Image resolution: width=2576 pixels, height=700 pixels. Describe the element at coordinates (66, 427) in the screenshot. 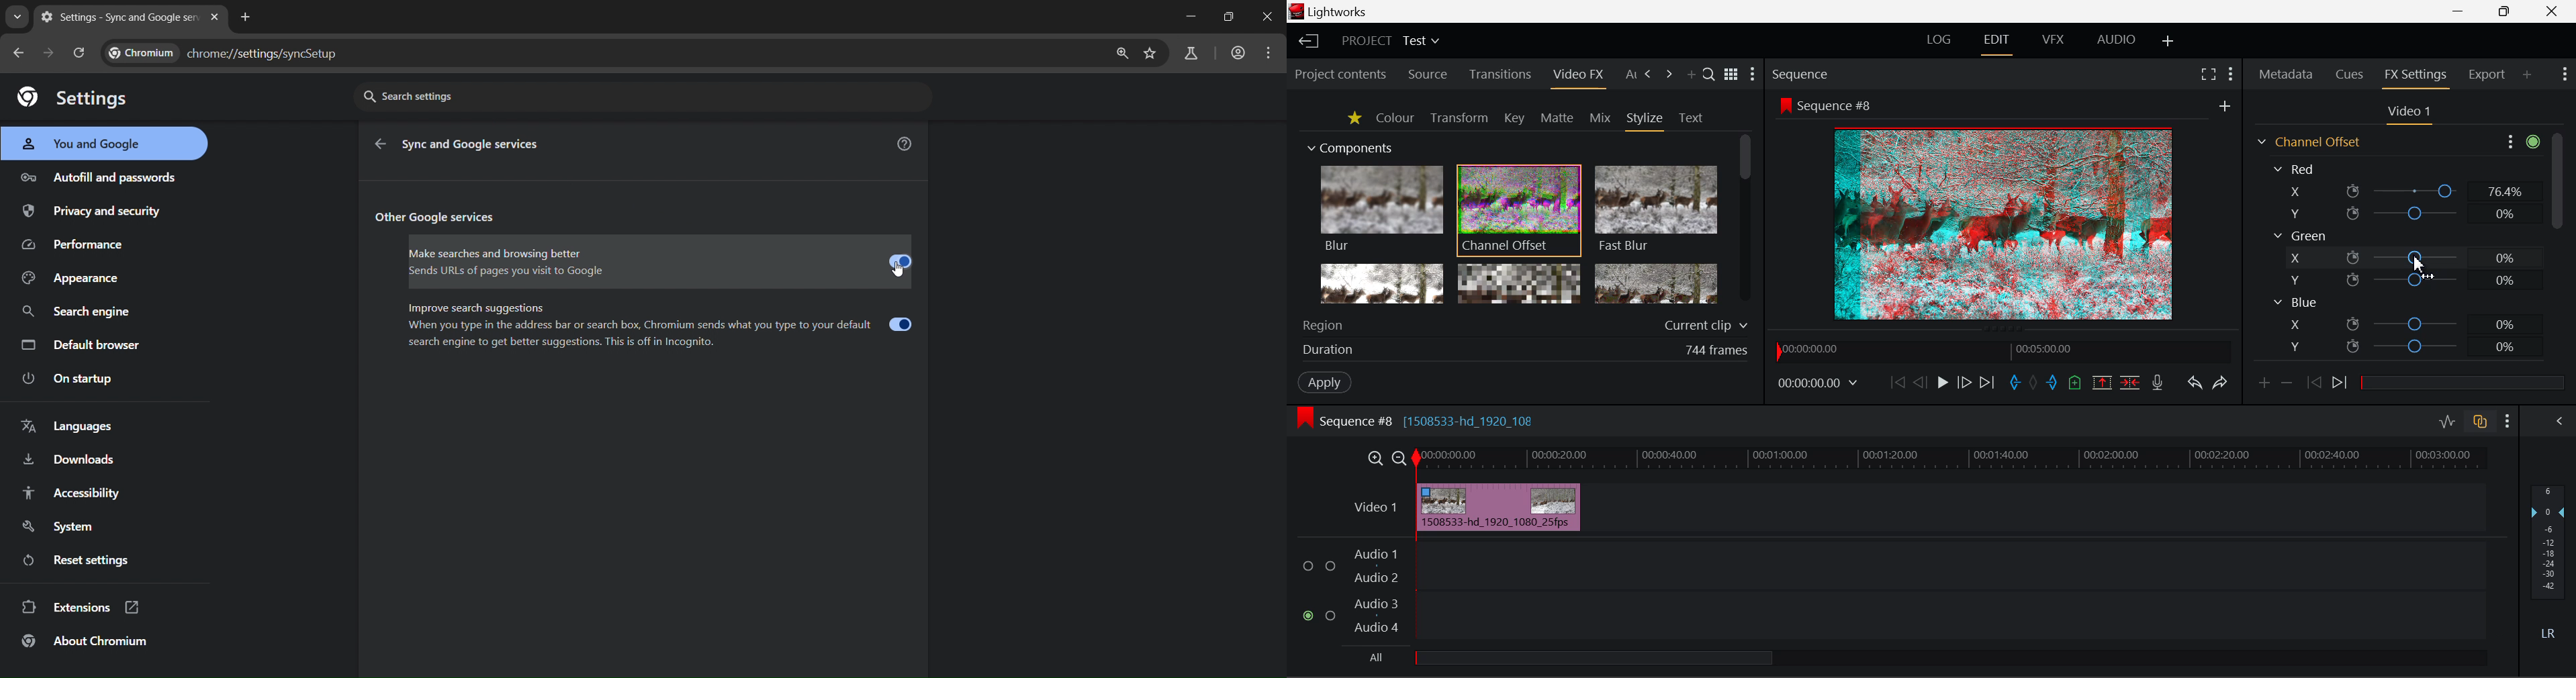

I see `languages` at that location.